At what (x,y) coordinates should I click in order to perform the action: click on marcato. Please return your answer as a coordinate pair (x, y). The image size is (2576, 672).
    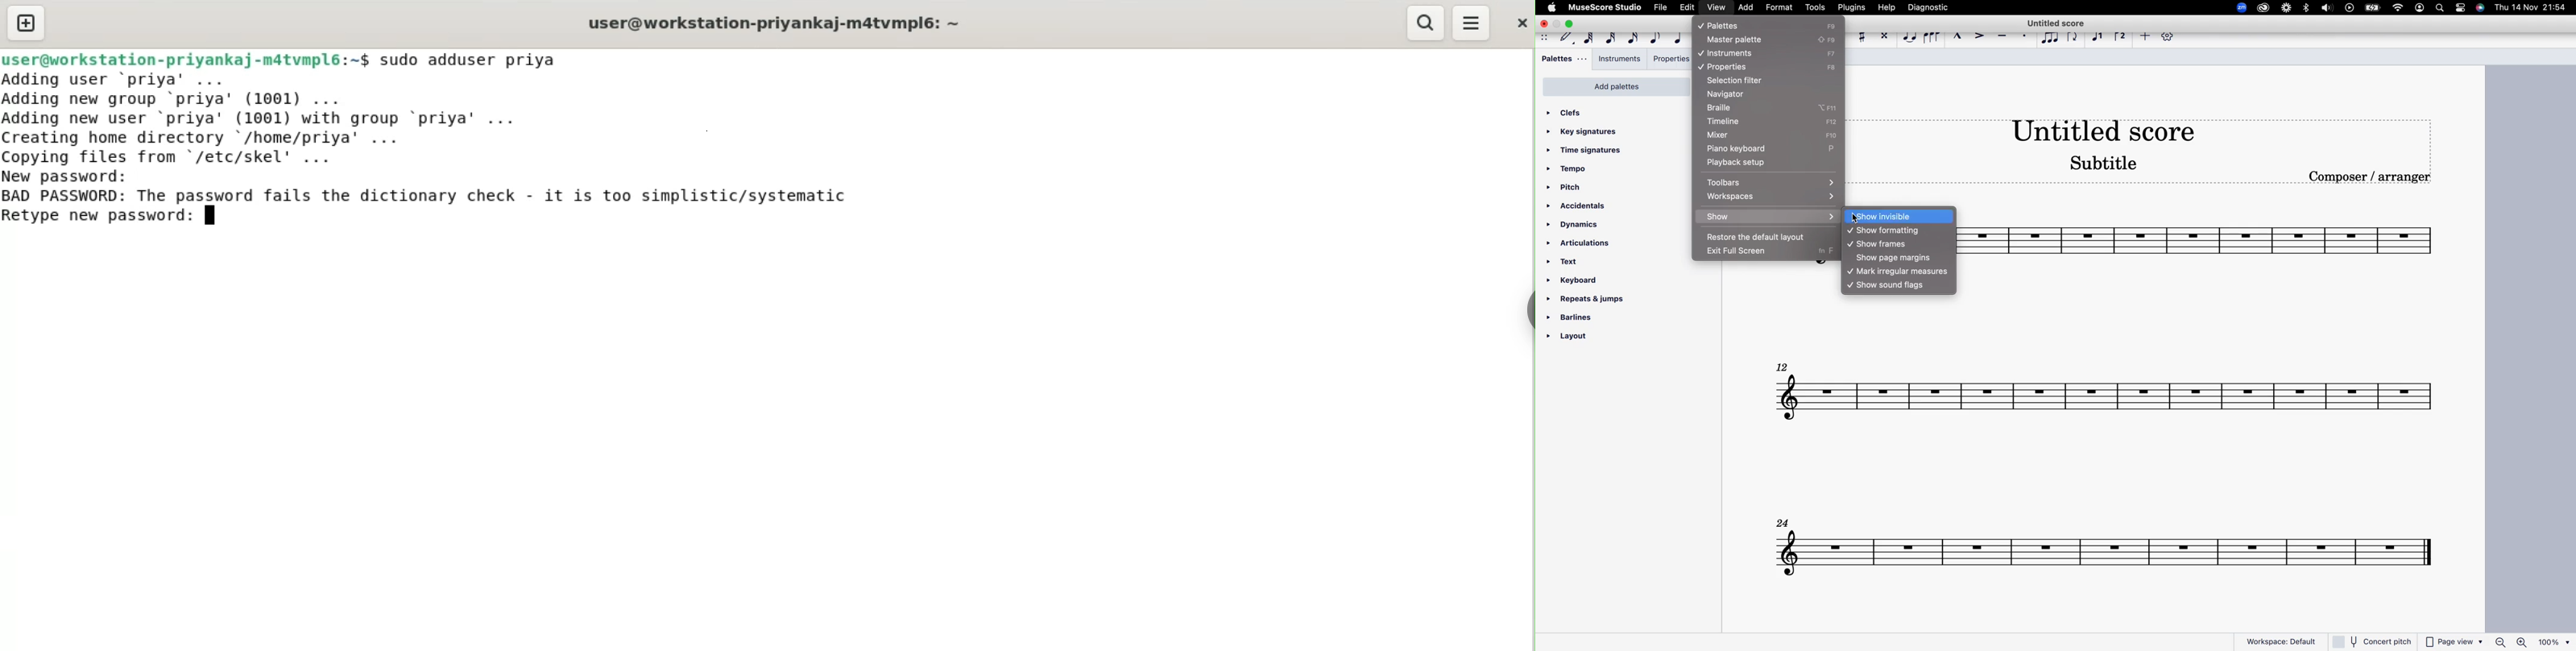
    Looking at the image, I should click on (1956, 36).